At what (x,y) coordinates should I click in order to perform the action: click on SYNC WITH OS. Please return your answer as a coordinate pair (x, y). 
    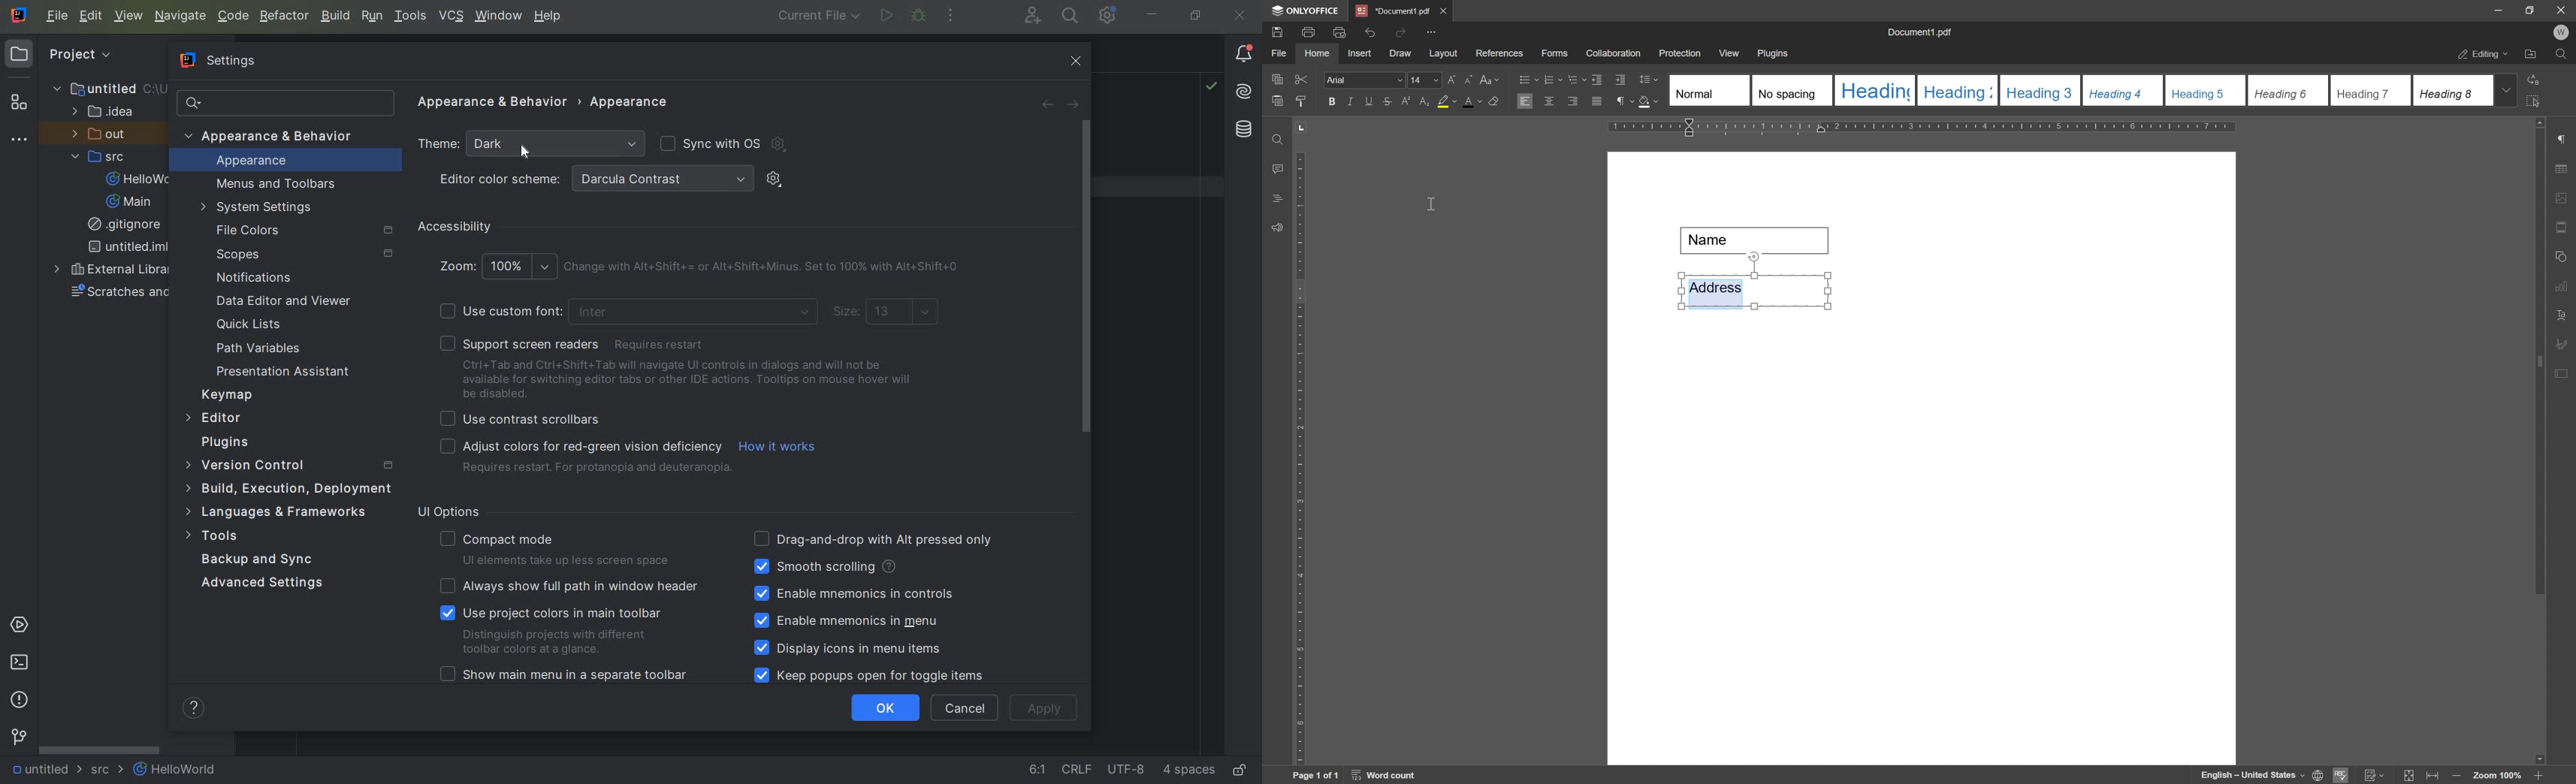
    Looking at the image, I should click on (711, 142).